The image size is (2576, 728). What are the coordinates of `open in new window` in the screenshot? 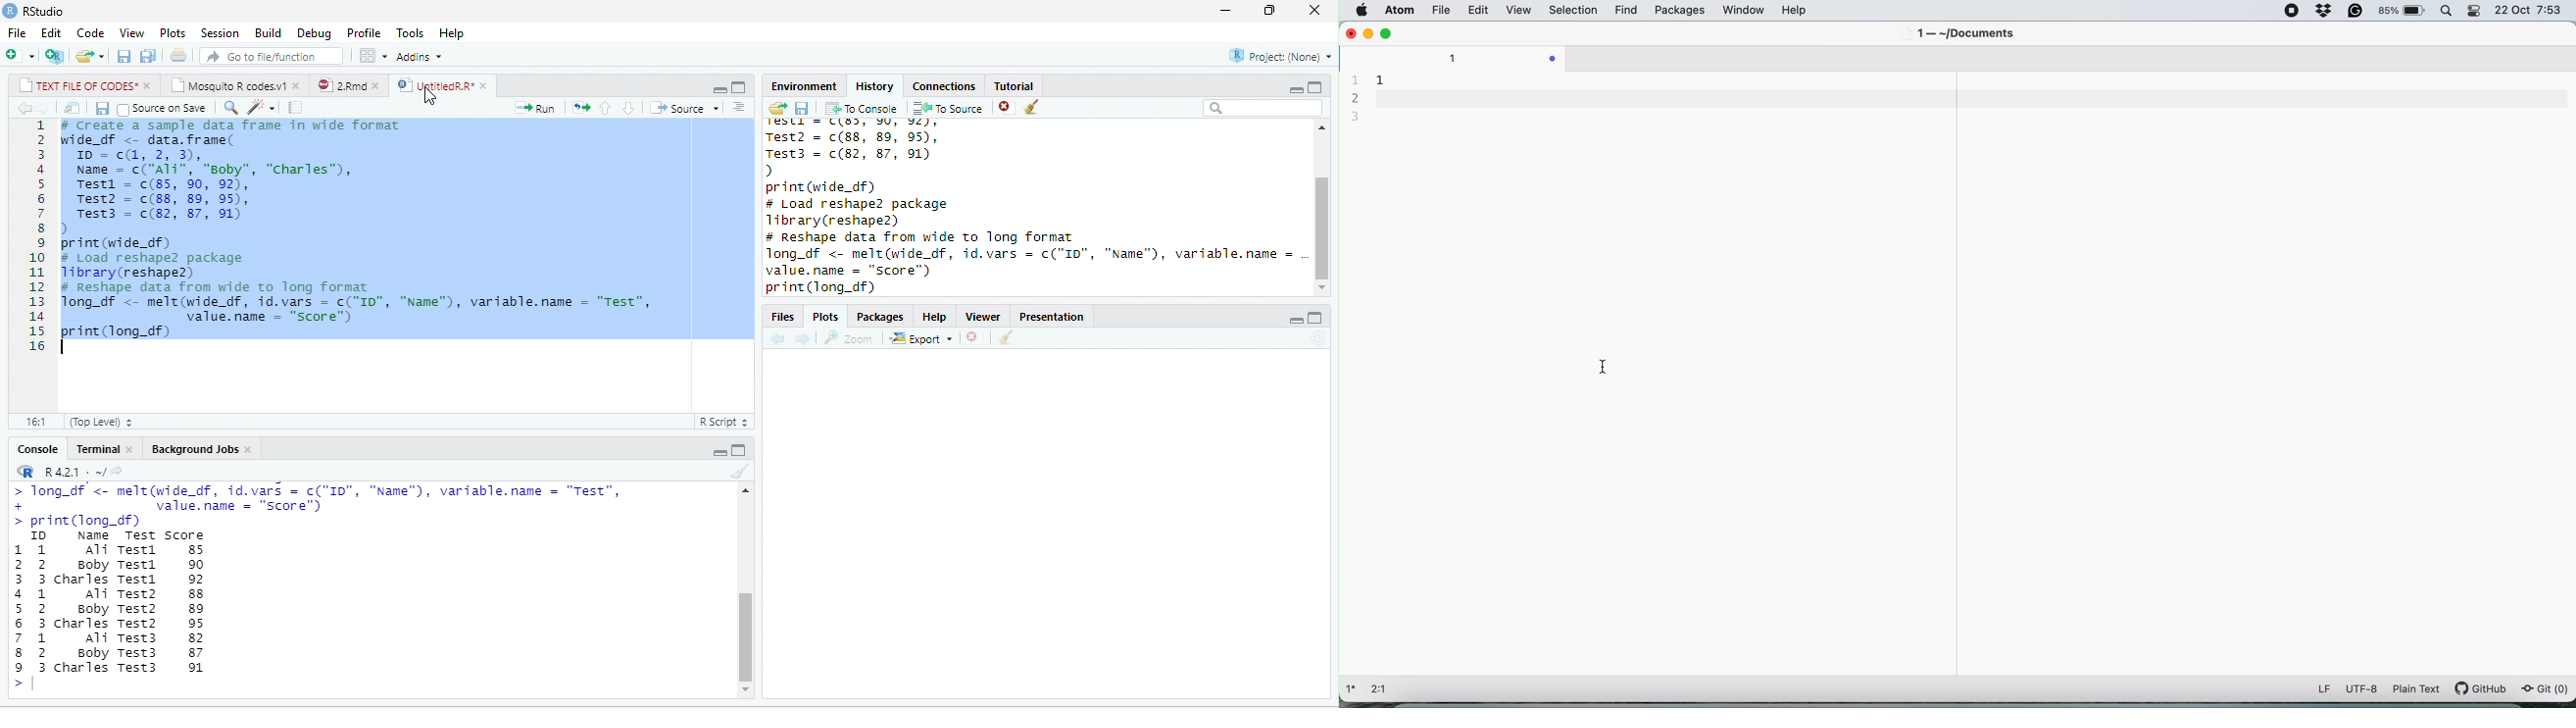 It's located at (72, 108).